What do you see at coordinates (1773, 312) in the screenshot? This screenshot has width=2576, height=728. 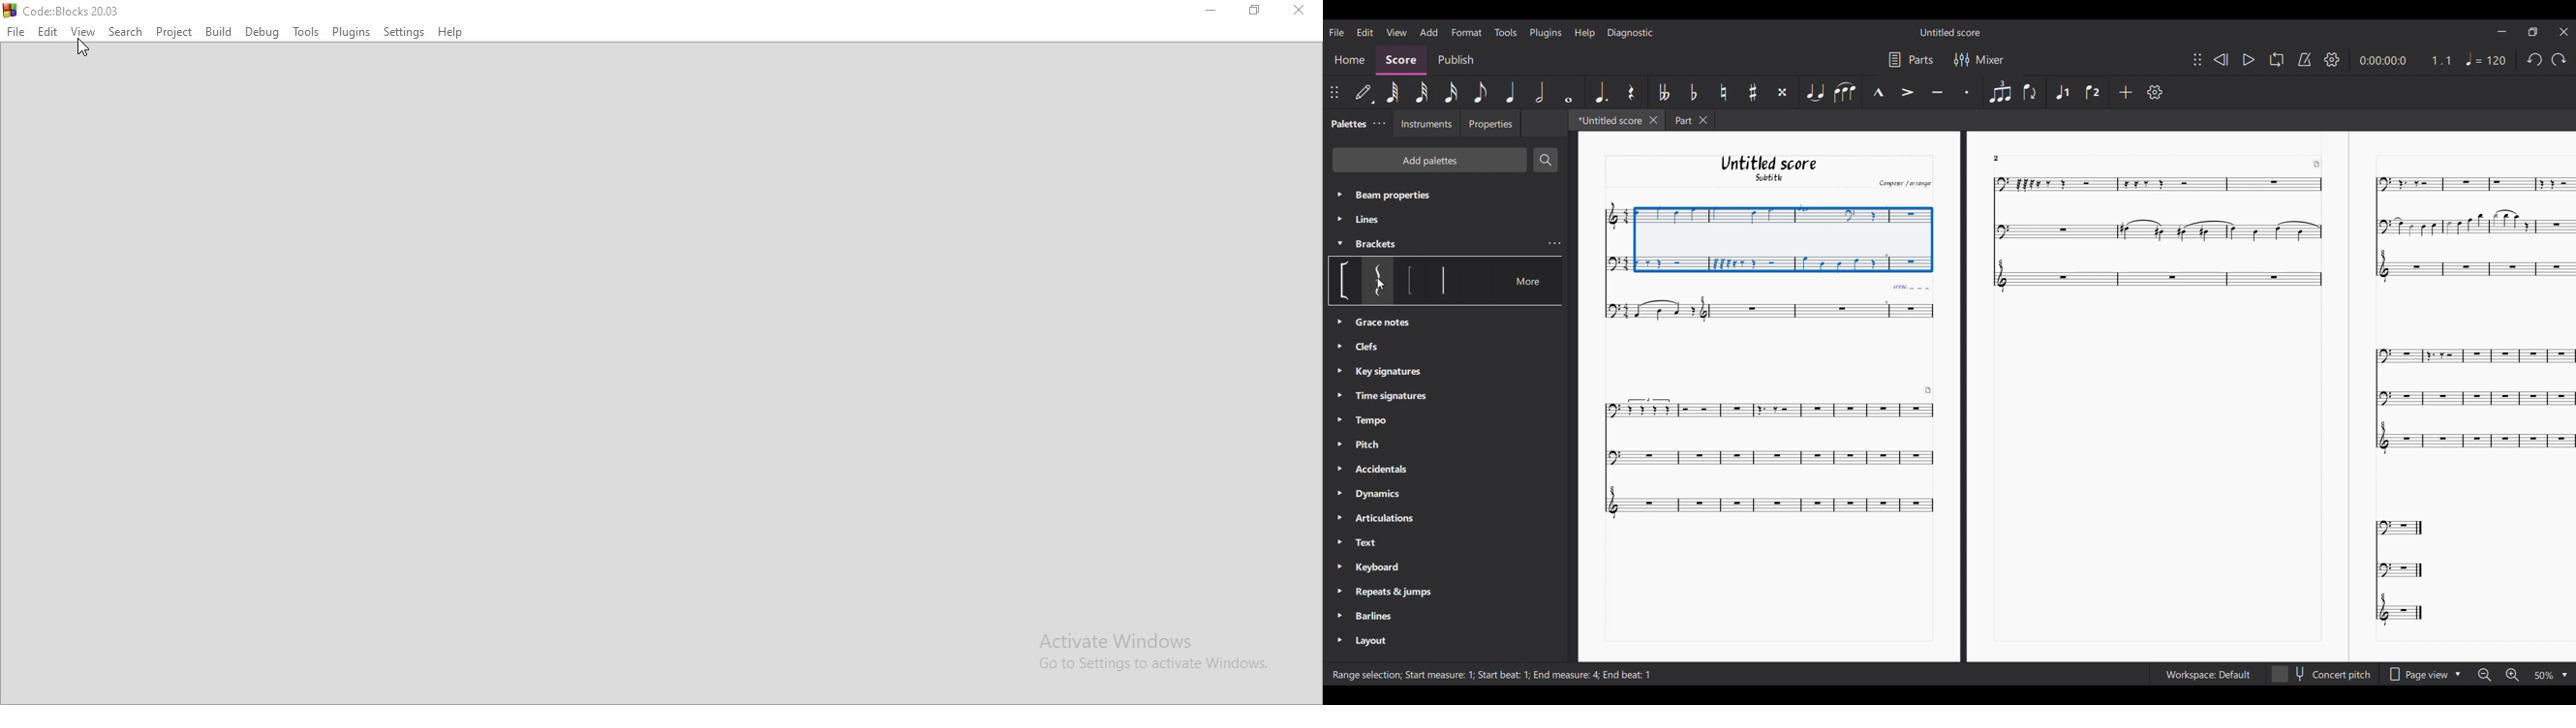 I see `` at bounding box center [1773, 312].